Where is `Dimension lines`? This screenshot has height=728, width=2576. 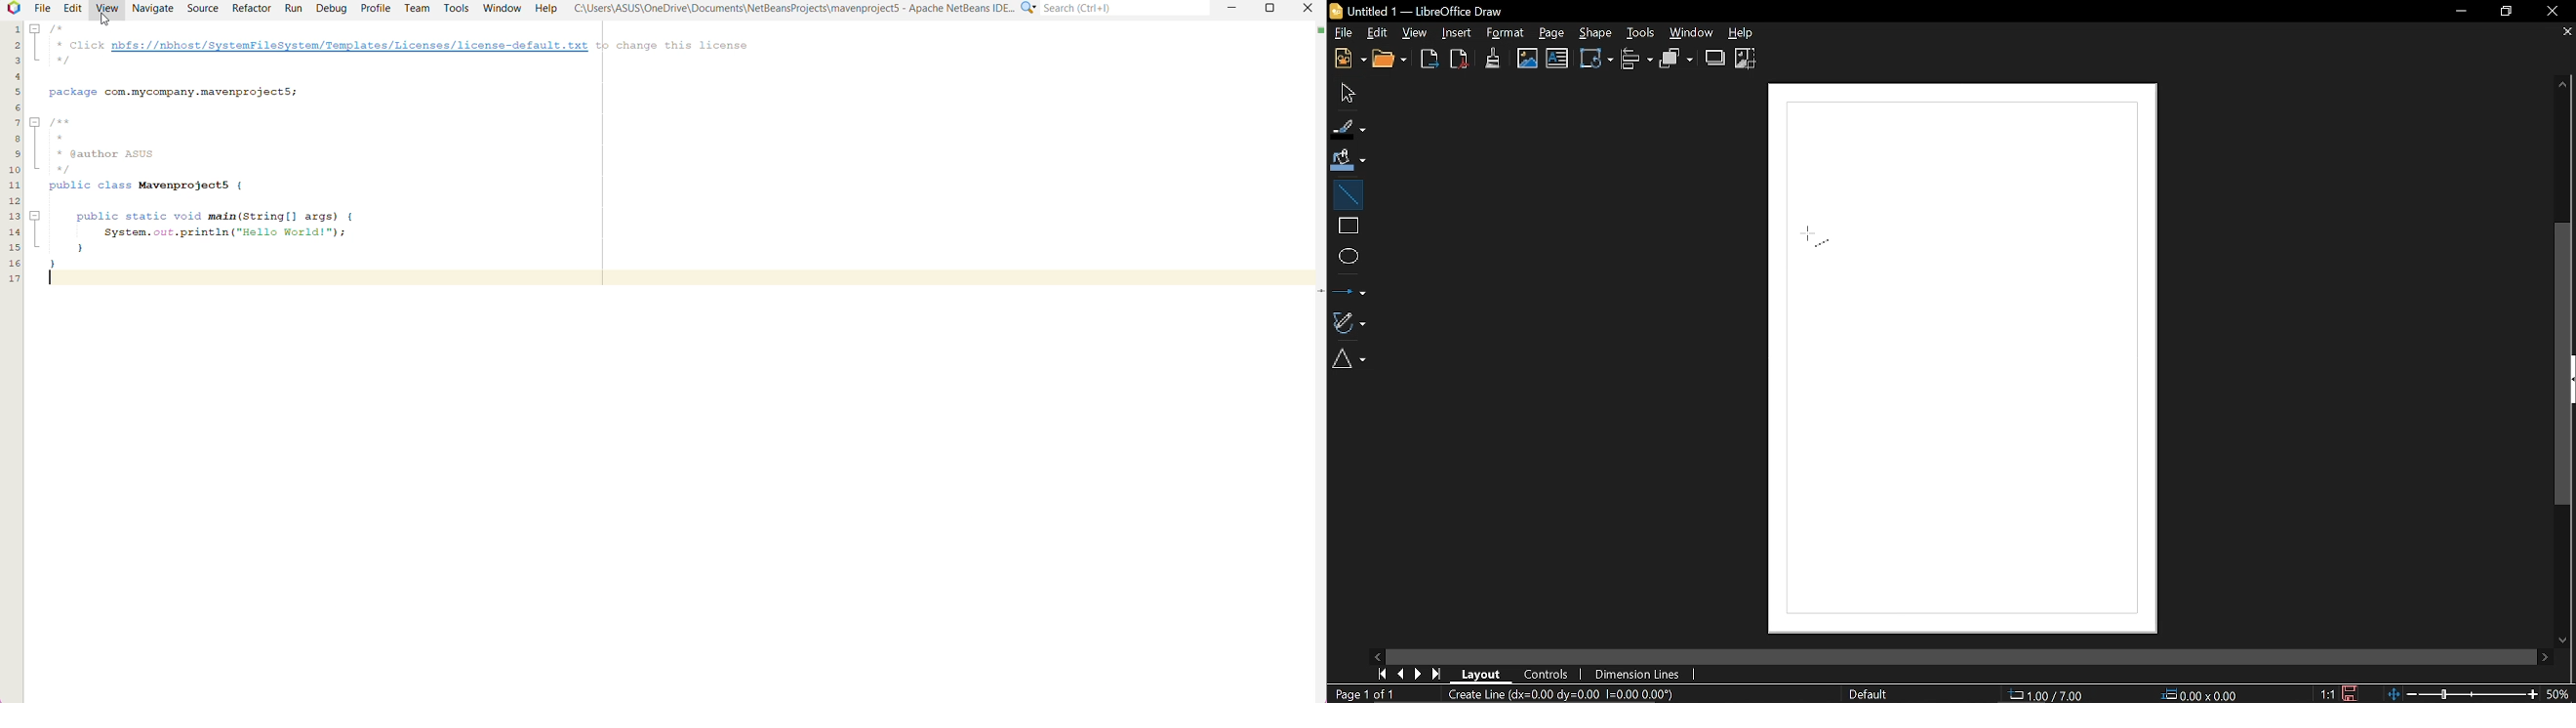
Dimension lines is located at coordinates (1641, 673).